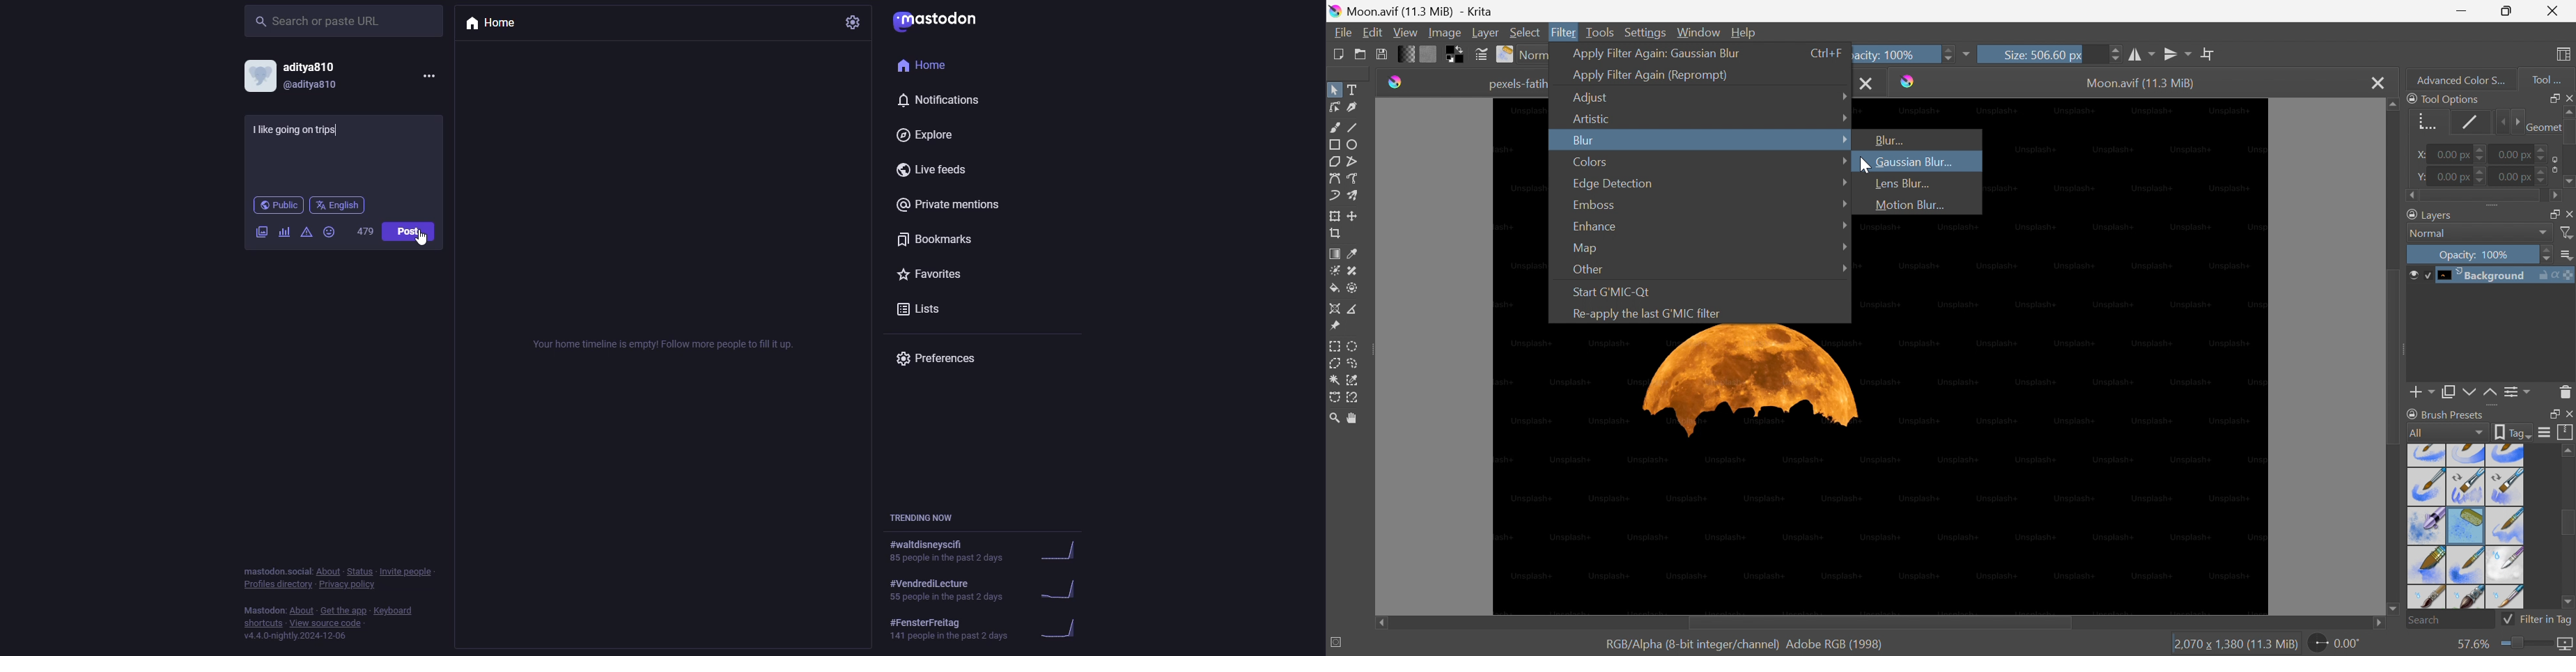  I want to click on Settings, so click(1645, 34).